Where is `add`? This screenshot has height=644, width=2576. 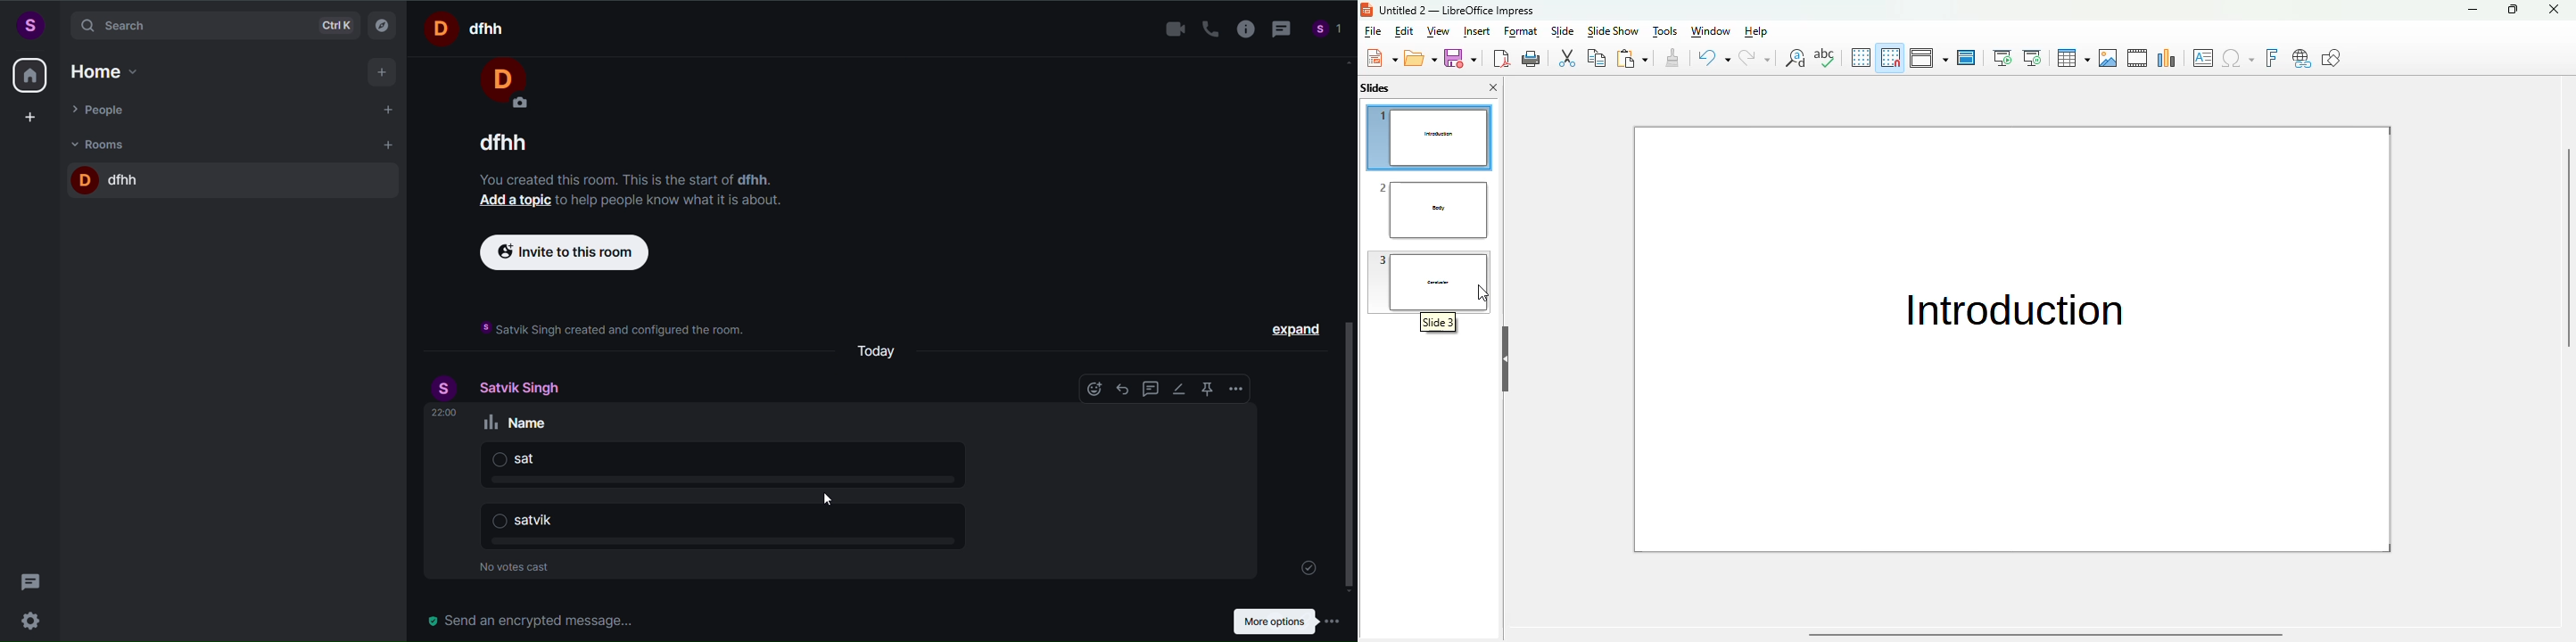 add is located at coordinates (383, 73).